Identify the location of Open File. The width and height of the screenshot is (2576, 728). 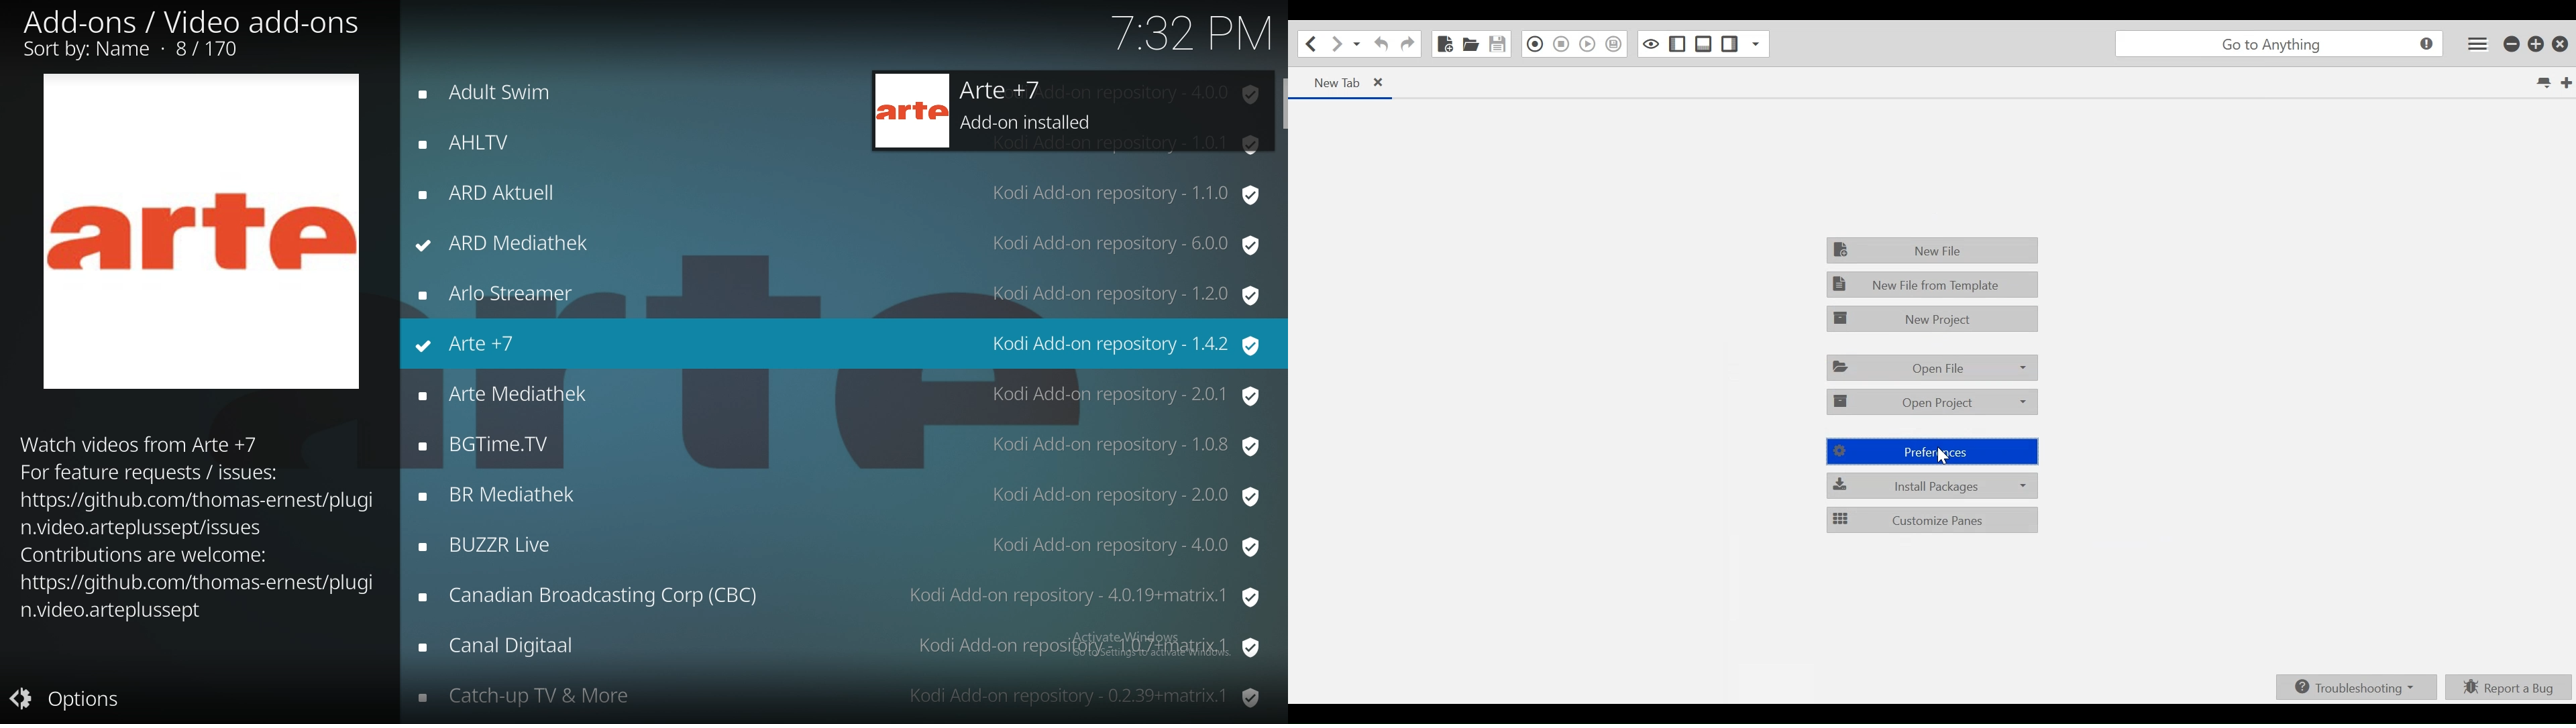
(1930, 367).